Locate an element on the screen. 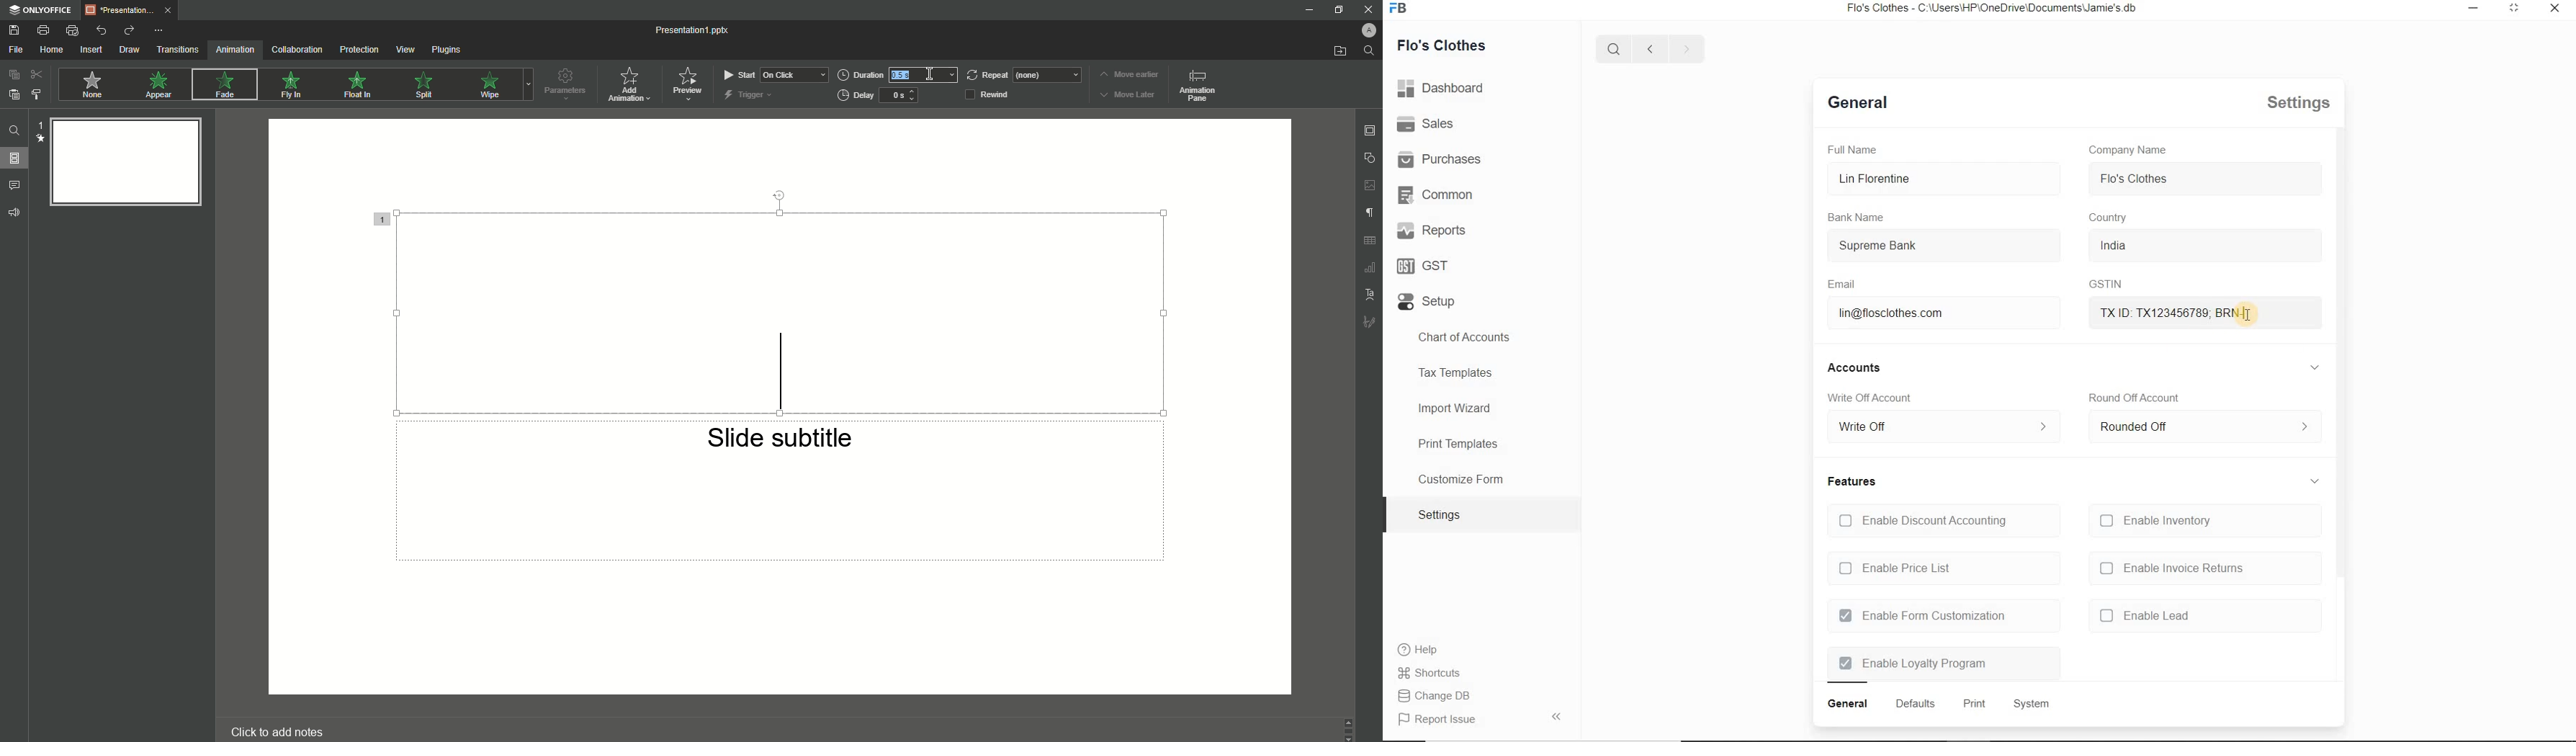  Enable Loyalty Program is located at coordinates (1913, 664).